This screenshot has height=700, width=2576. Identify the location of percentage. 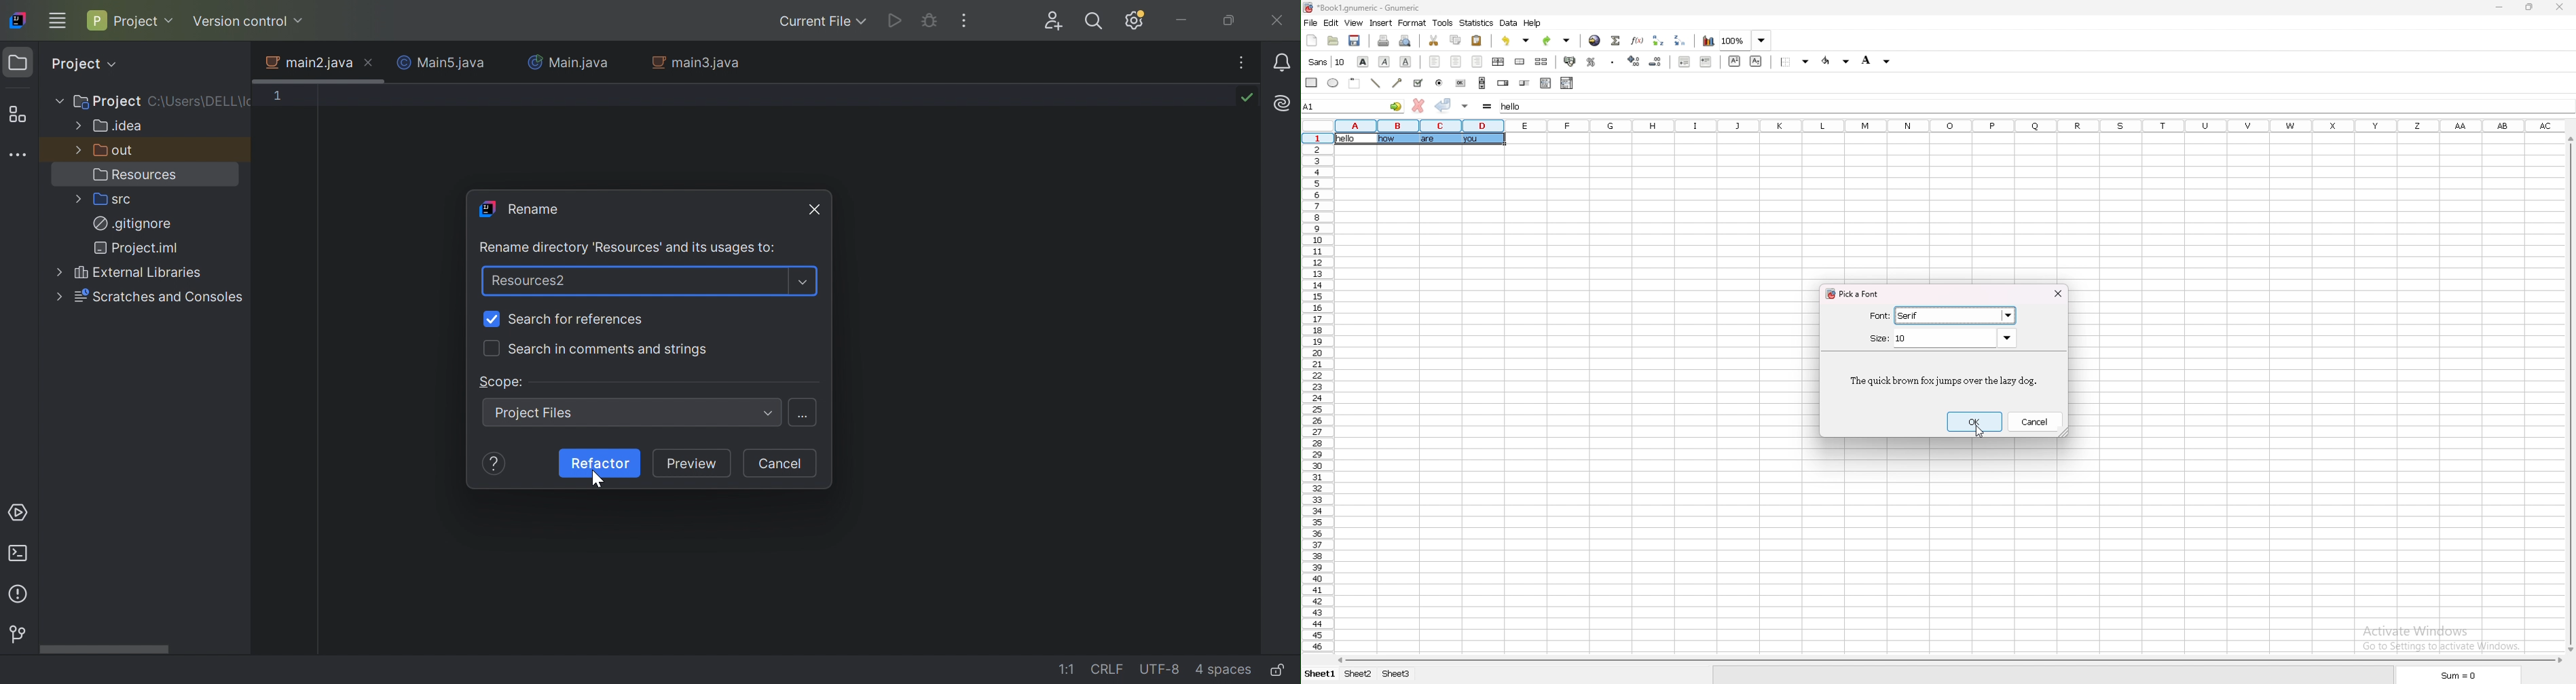
(1593, 61).